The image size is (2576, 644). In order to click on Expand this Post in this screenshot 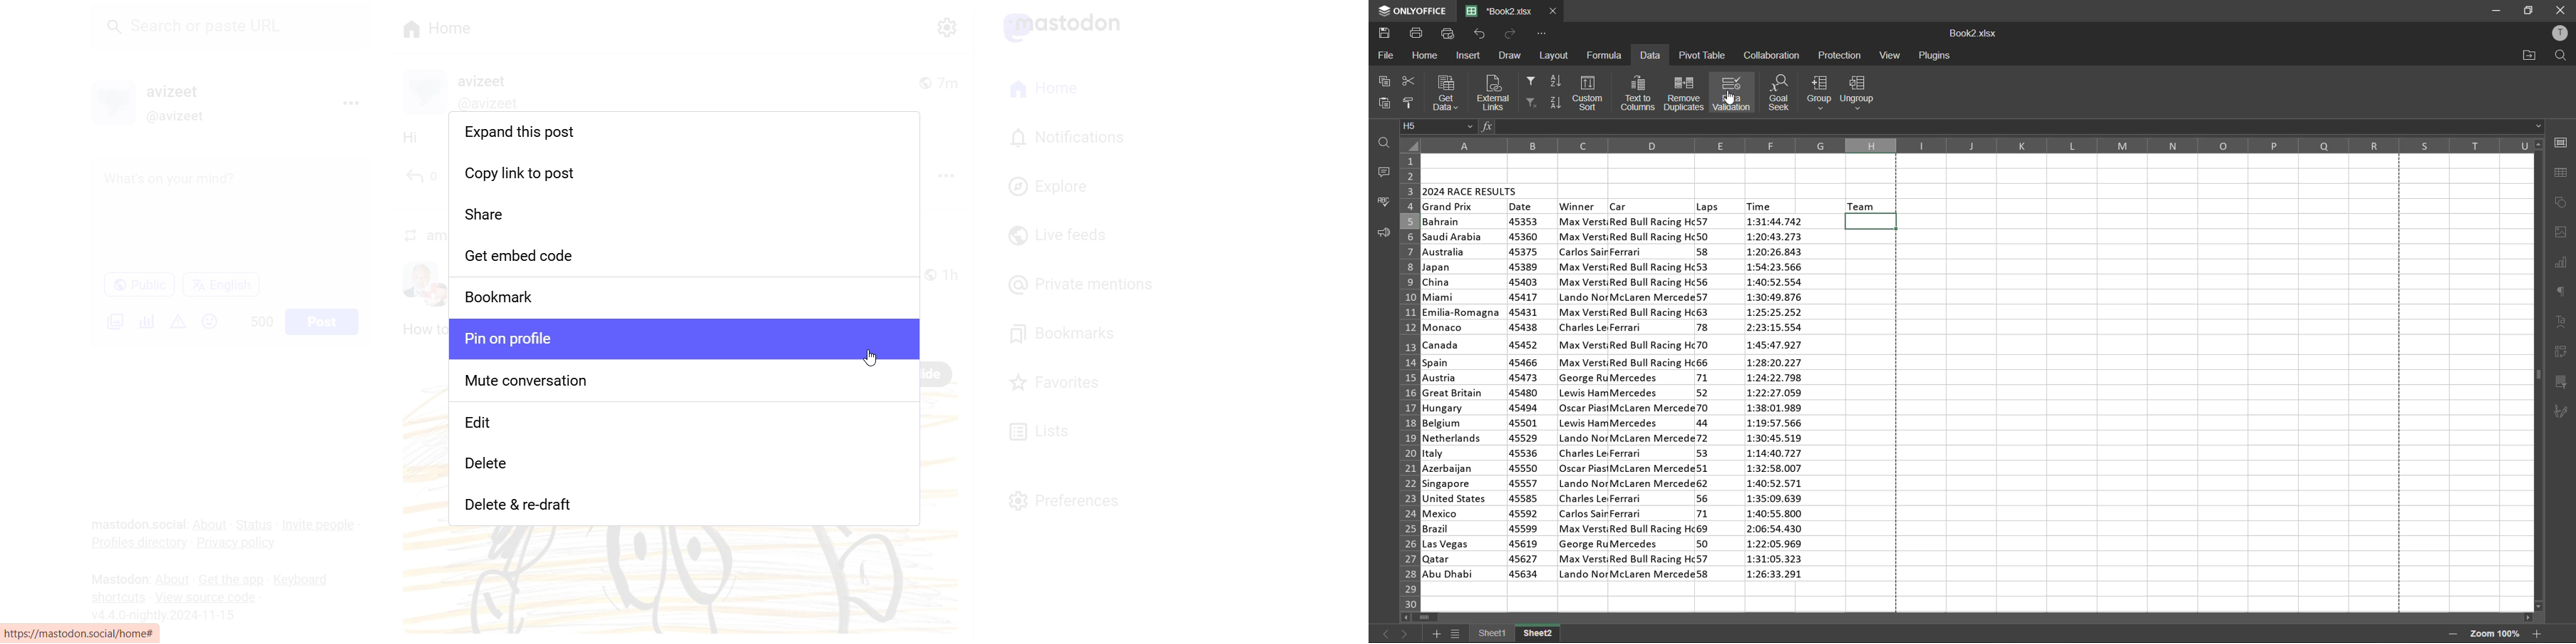, I will do `click(682, 135)`.